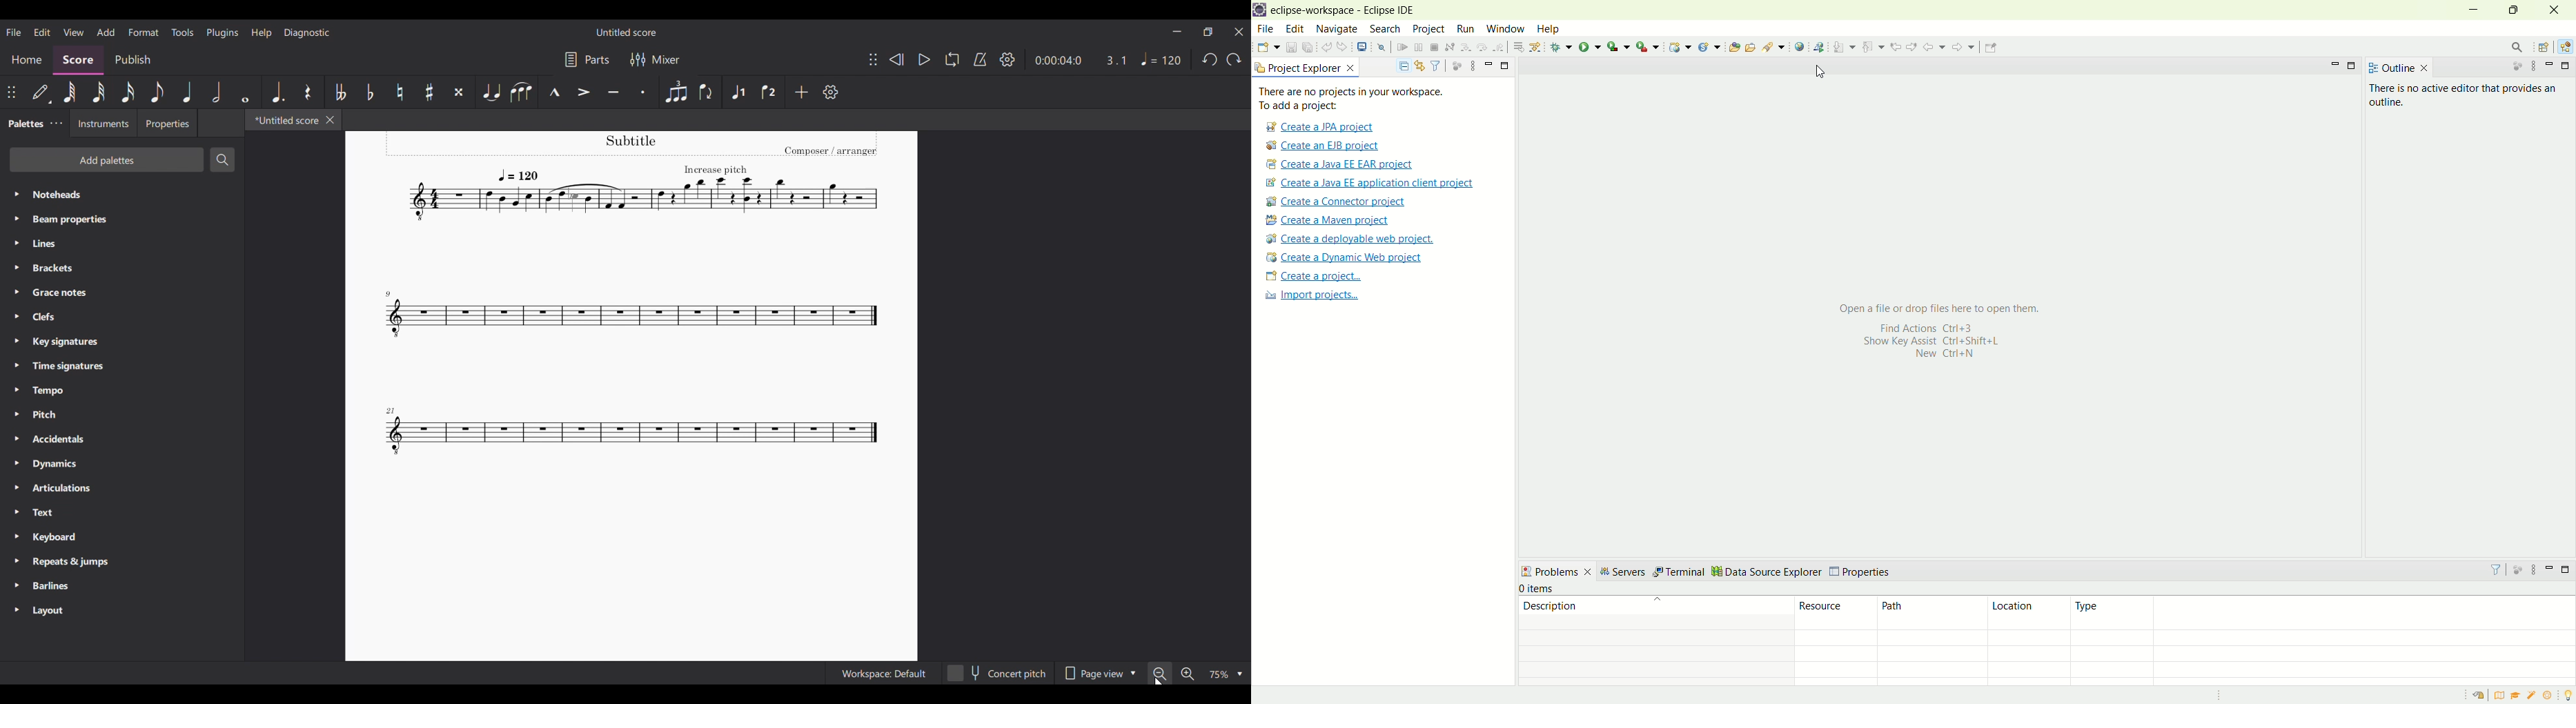 The image size is (2576, 728). What do you see at coordinates (614, 92) in the screenshot?
I see `Tenuto` at bounding box center [614, 92].